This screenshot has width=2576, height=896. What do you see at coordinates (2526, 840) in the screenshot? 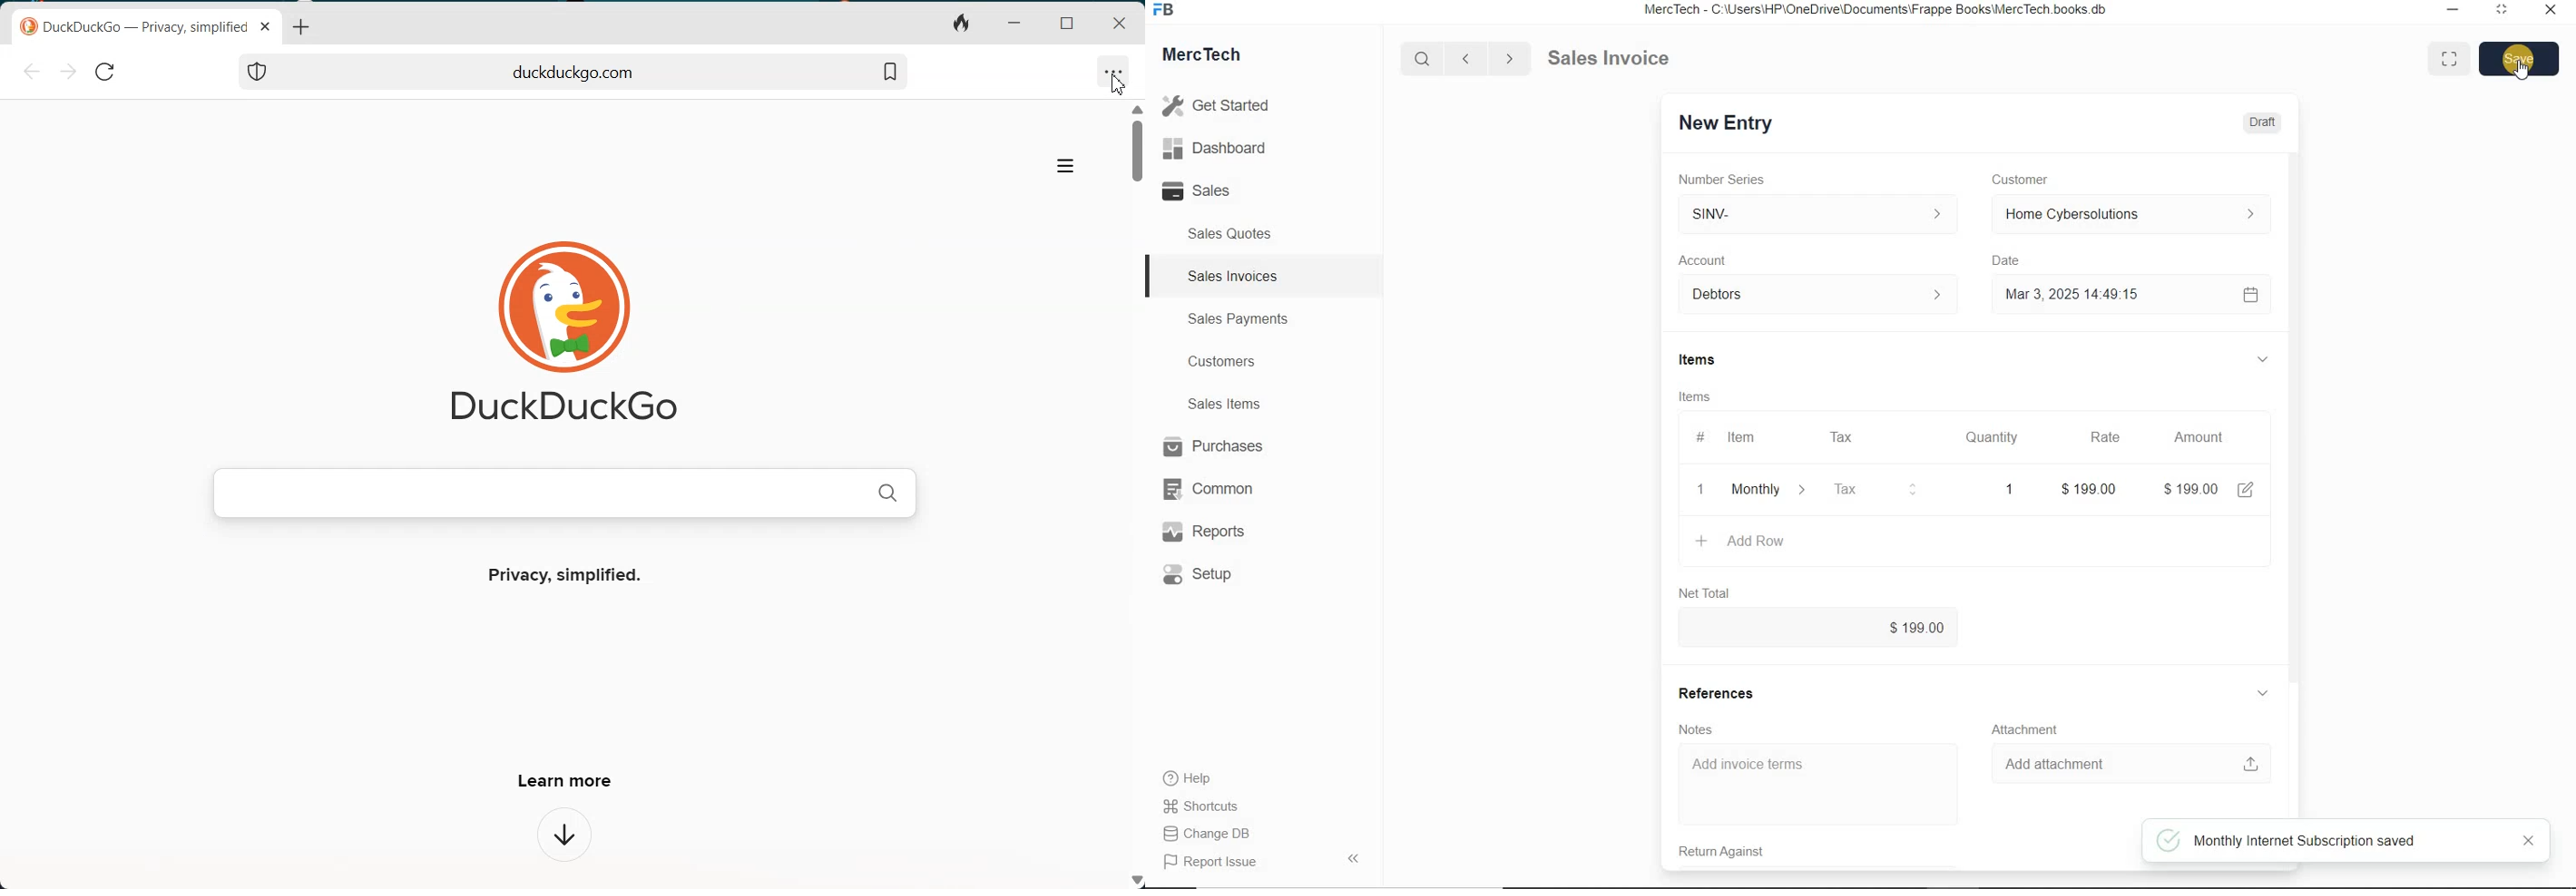
I see `close` at bounding box center [2526, 840].